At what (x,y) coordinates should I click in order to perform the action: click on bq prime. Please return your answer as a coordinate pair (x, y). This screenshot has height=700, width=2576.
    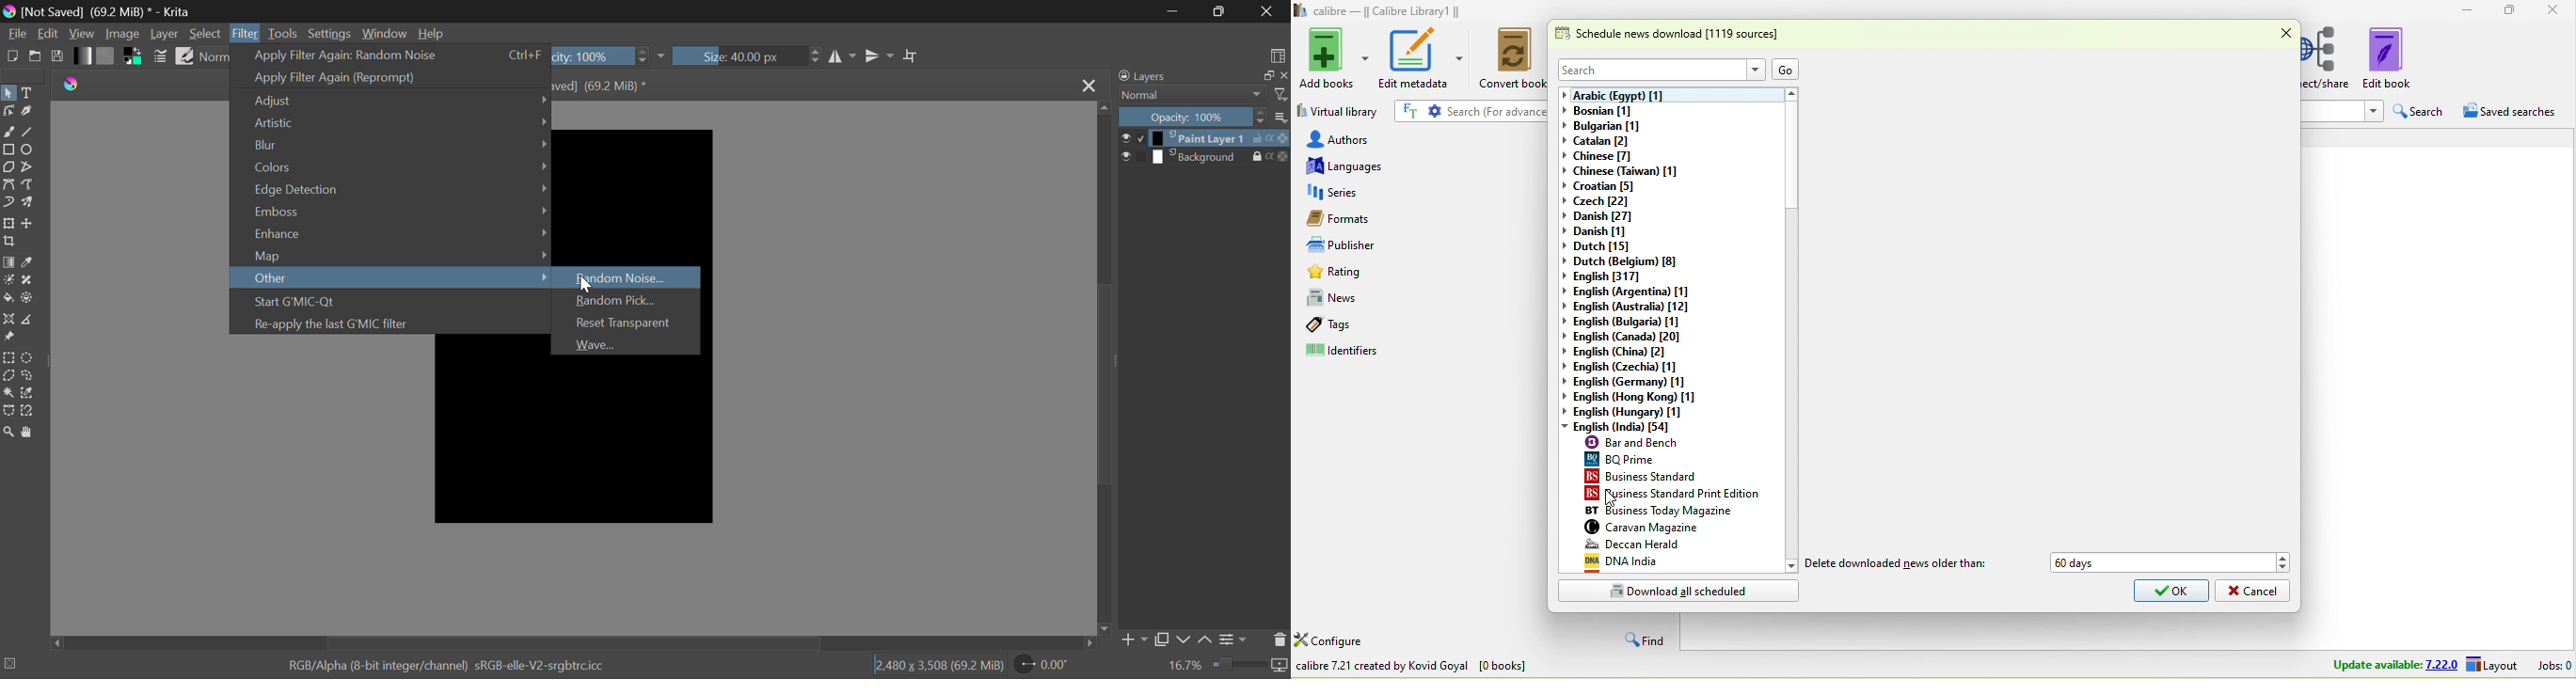
    Looking at the image, I should click on (1678, 458).